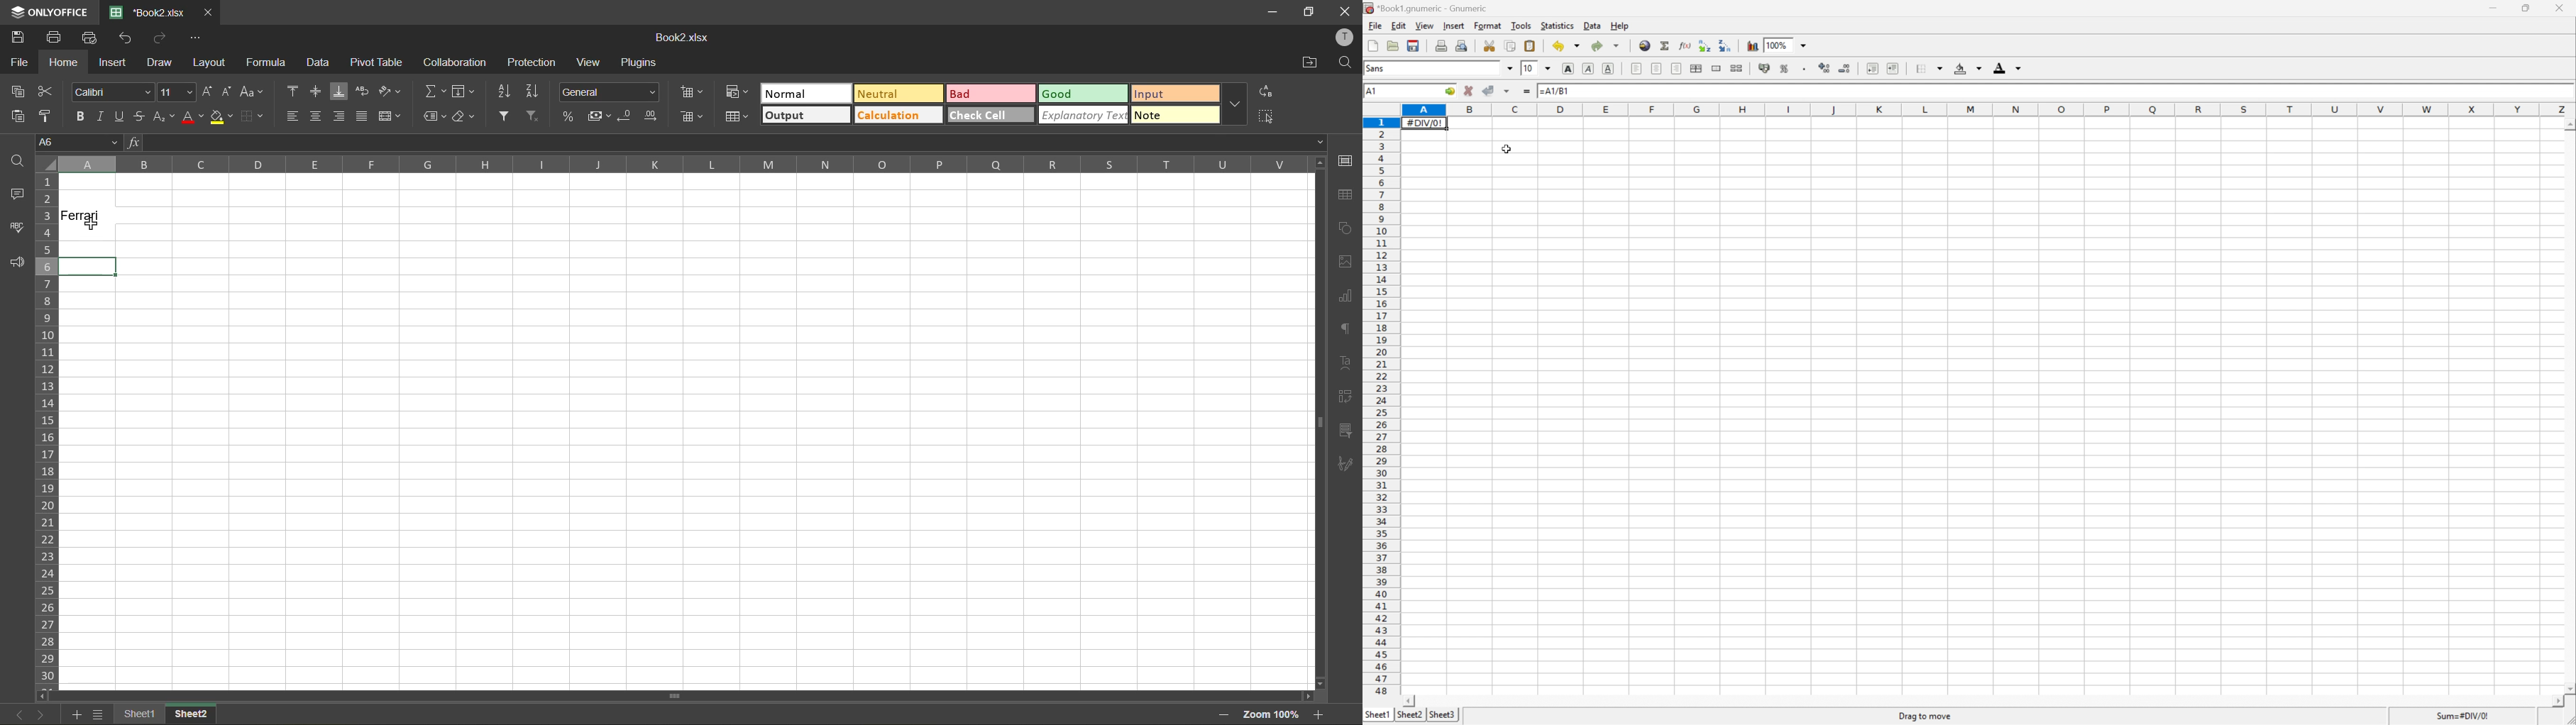 The image size is (2576, 728). Describe the element at coordinates (2001, 68) in the screenshot. I see `Foreground` at that location.